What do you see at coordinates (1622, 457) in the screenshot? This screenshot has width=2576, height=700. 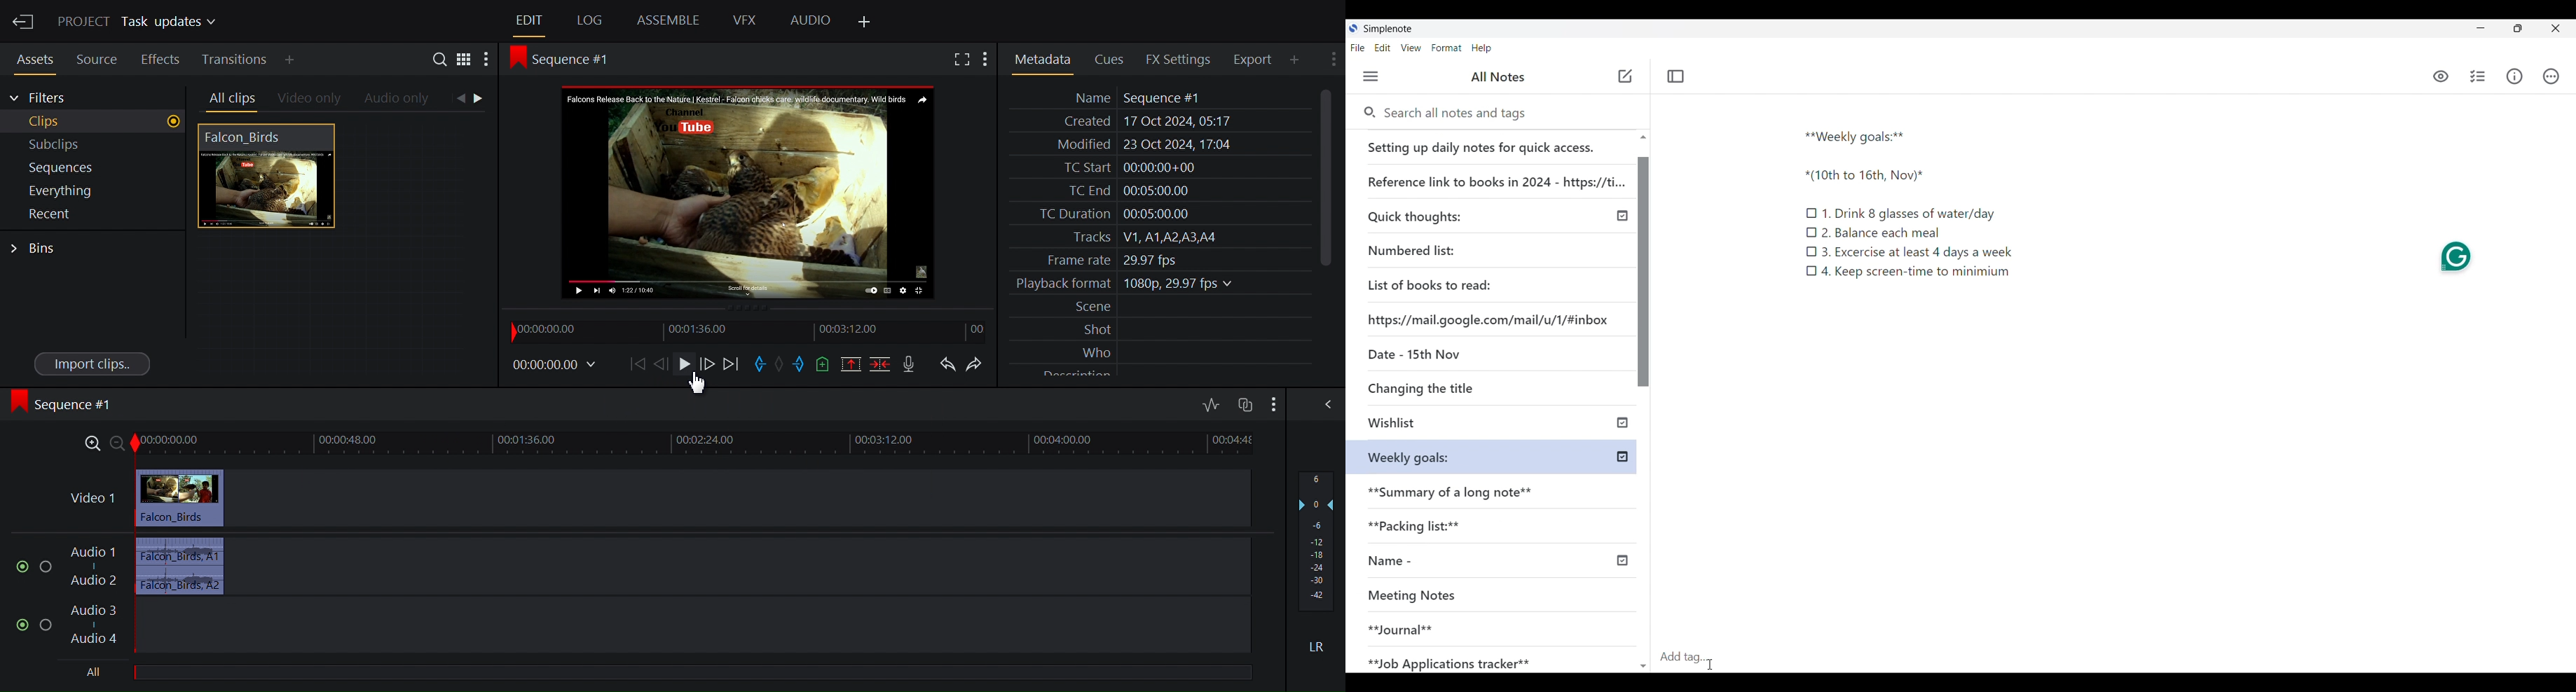 I see `published` at bounding box center [1622, 457].